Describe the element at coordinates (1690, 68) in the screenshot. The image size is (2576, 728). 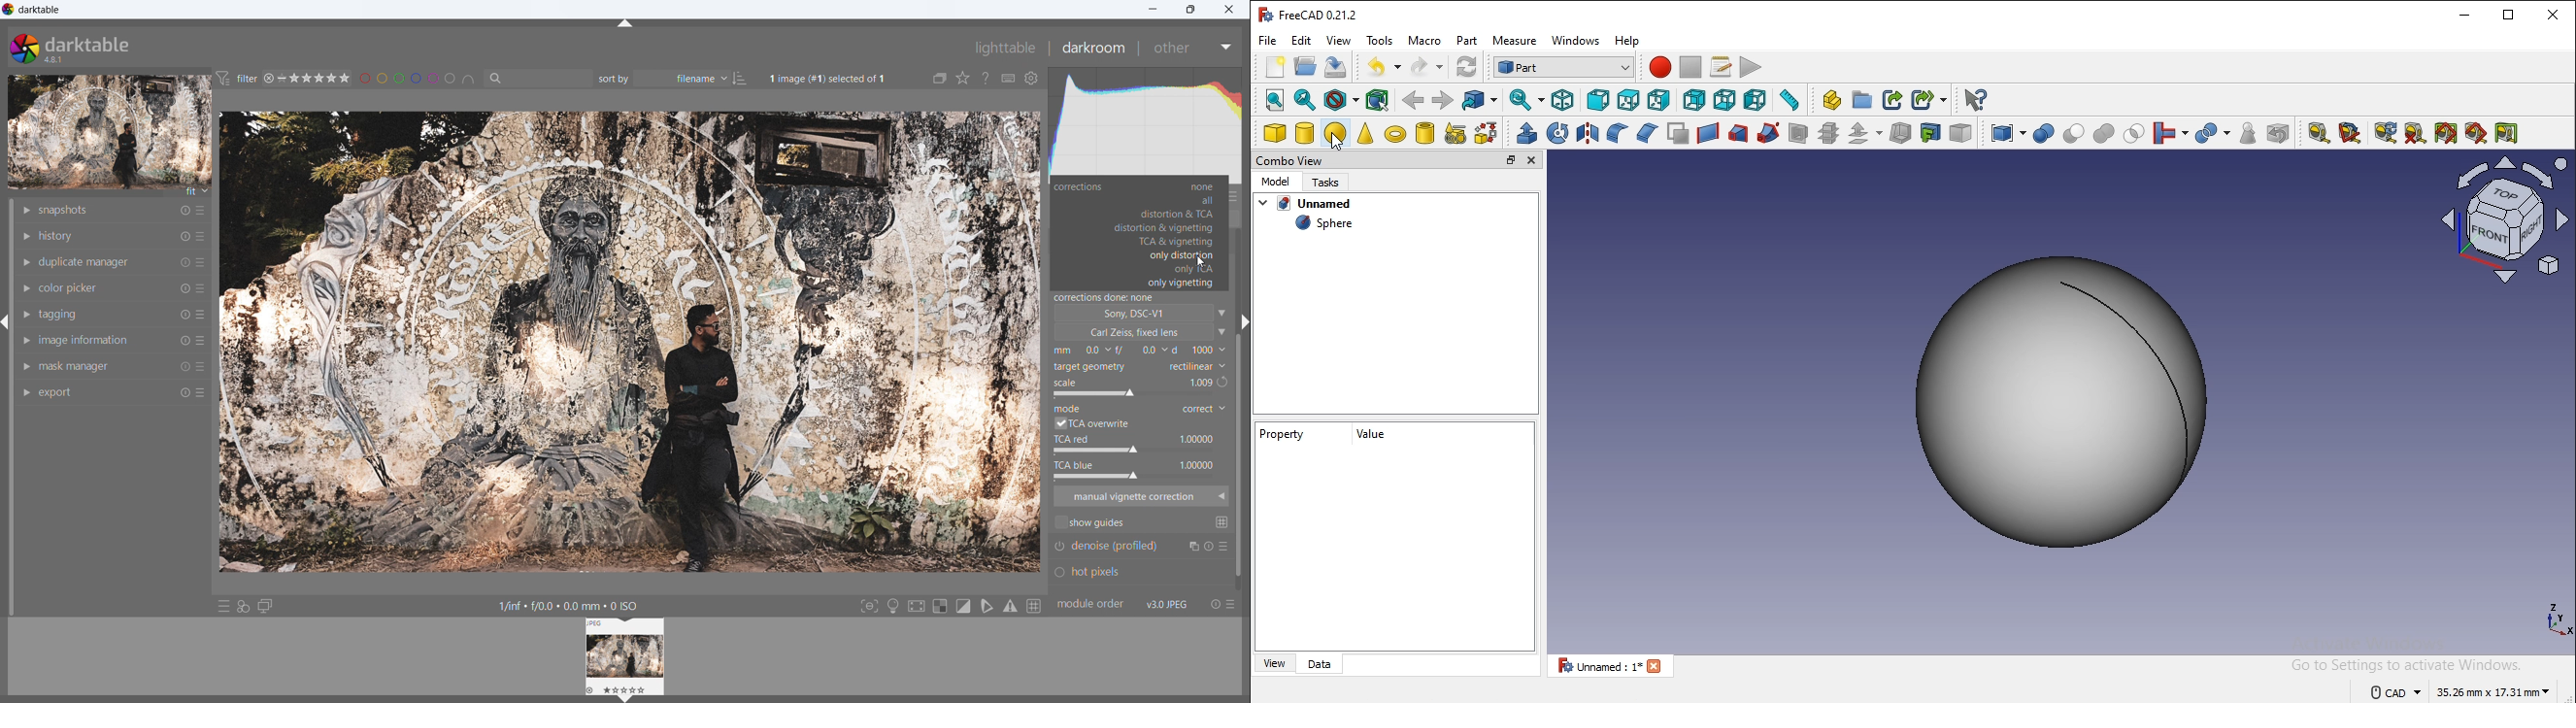
I see `stop recording` at that location.